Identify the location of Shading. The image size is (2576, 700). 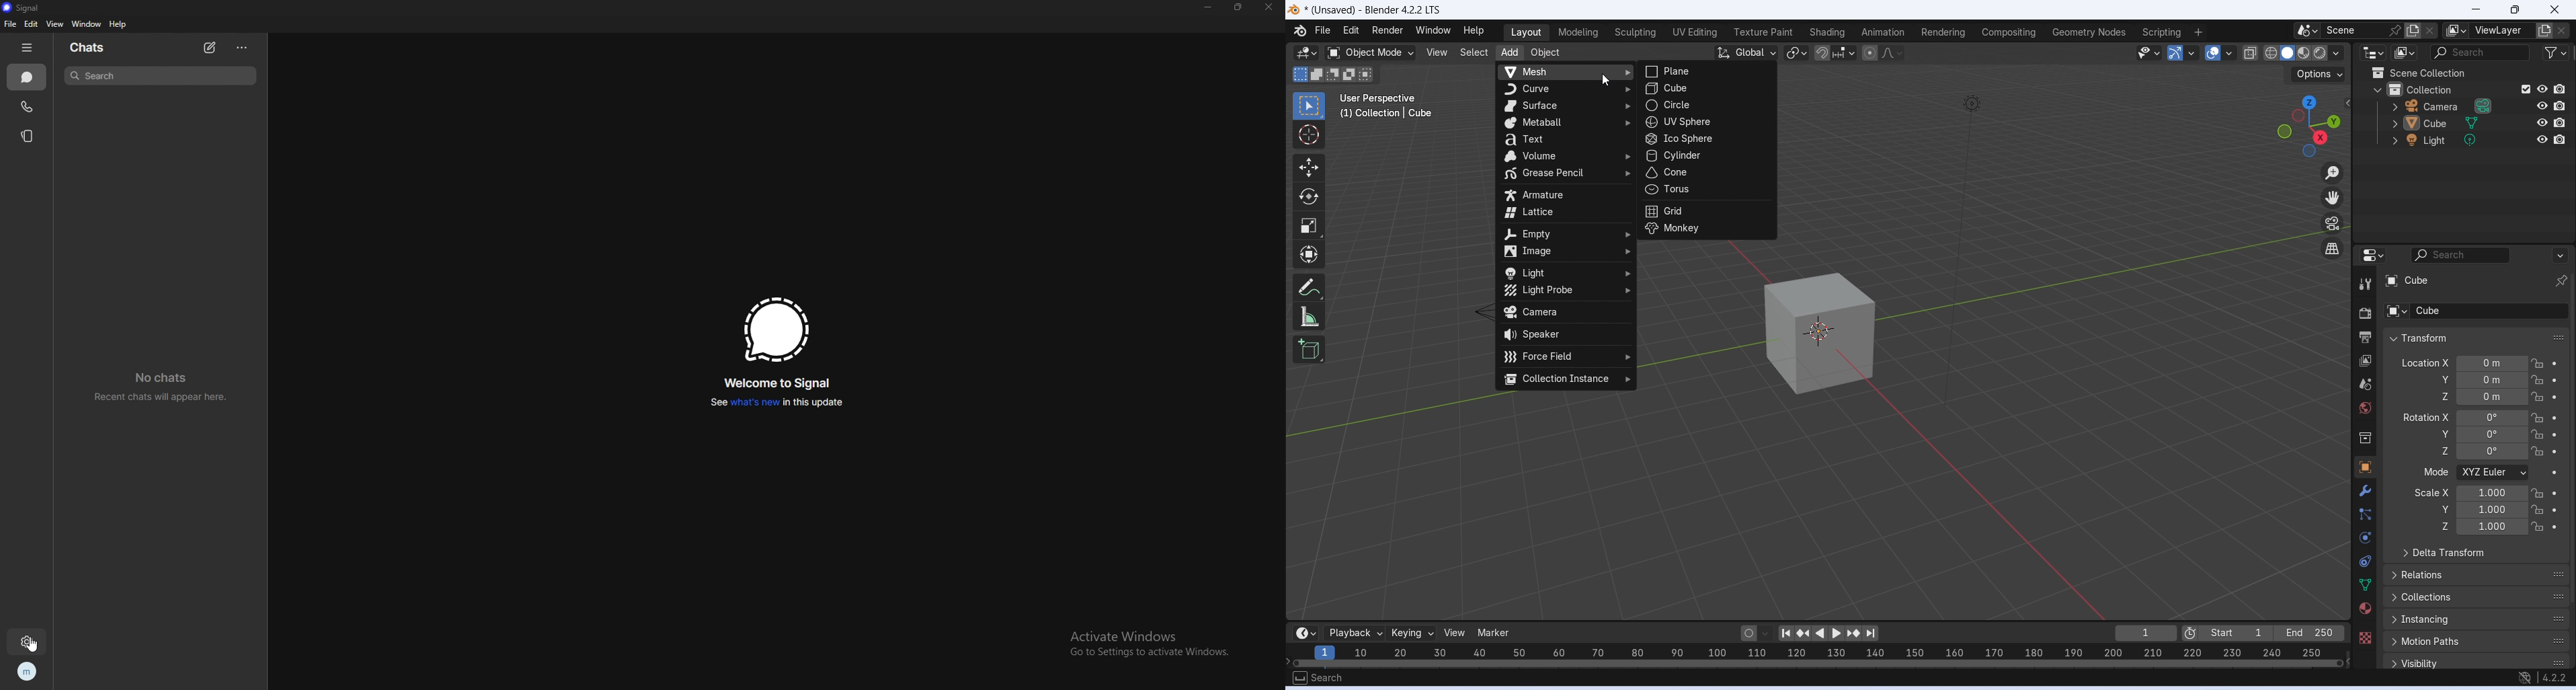
(1826, 32).